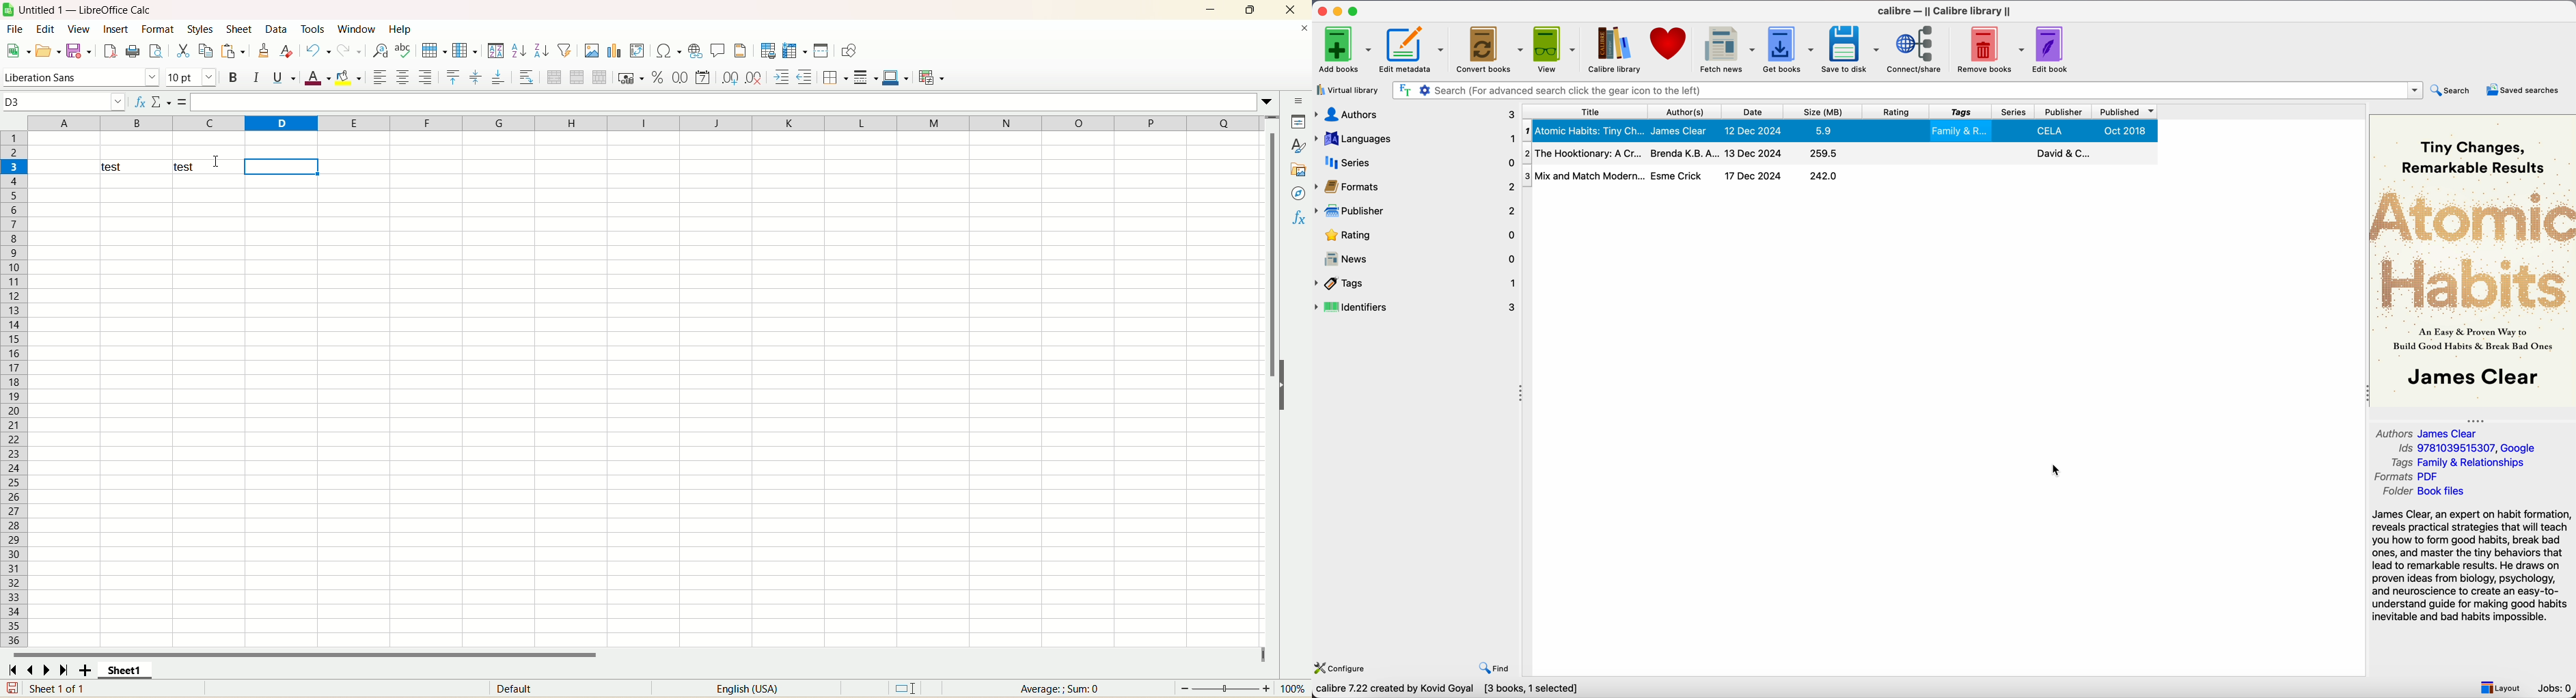  I want to click on published, so click(2126, 112).